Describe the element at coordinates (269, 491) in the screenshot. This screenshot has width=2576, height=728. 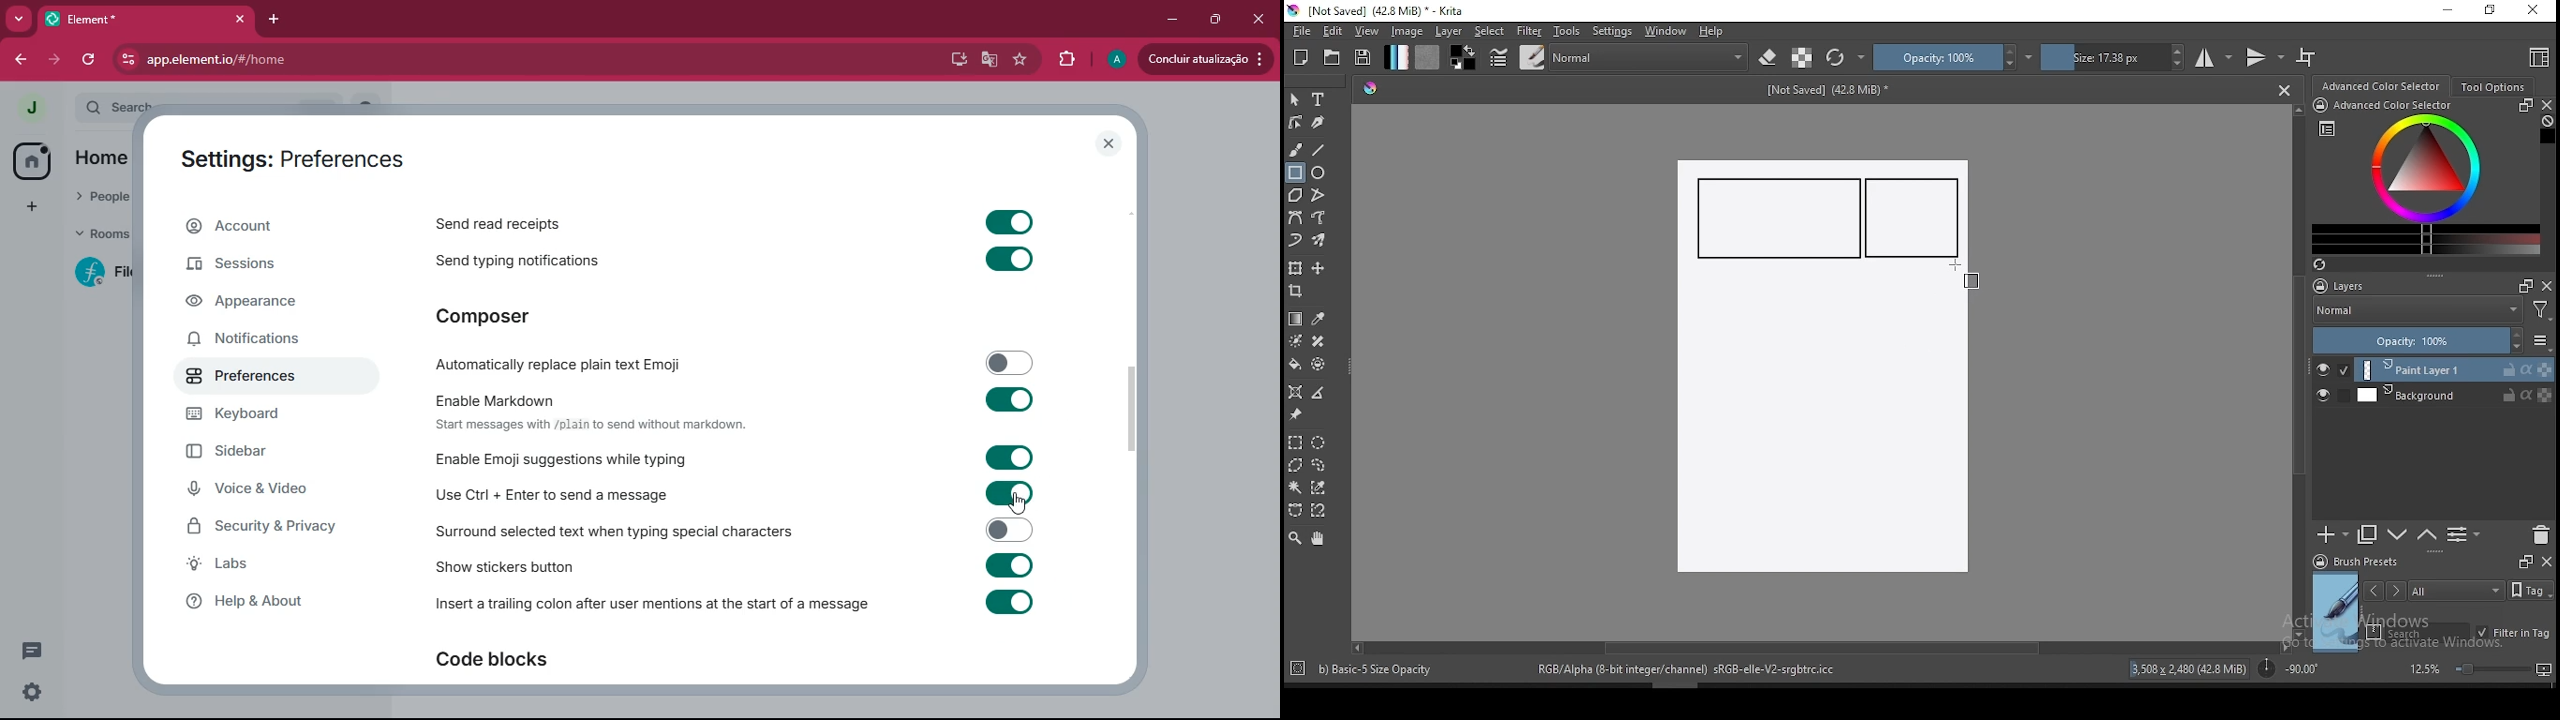
I see `voice` at that location.